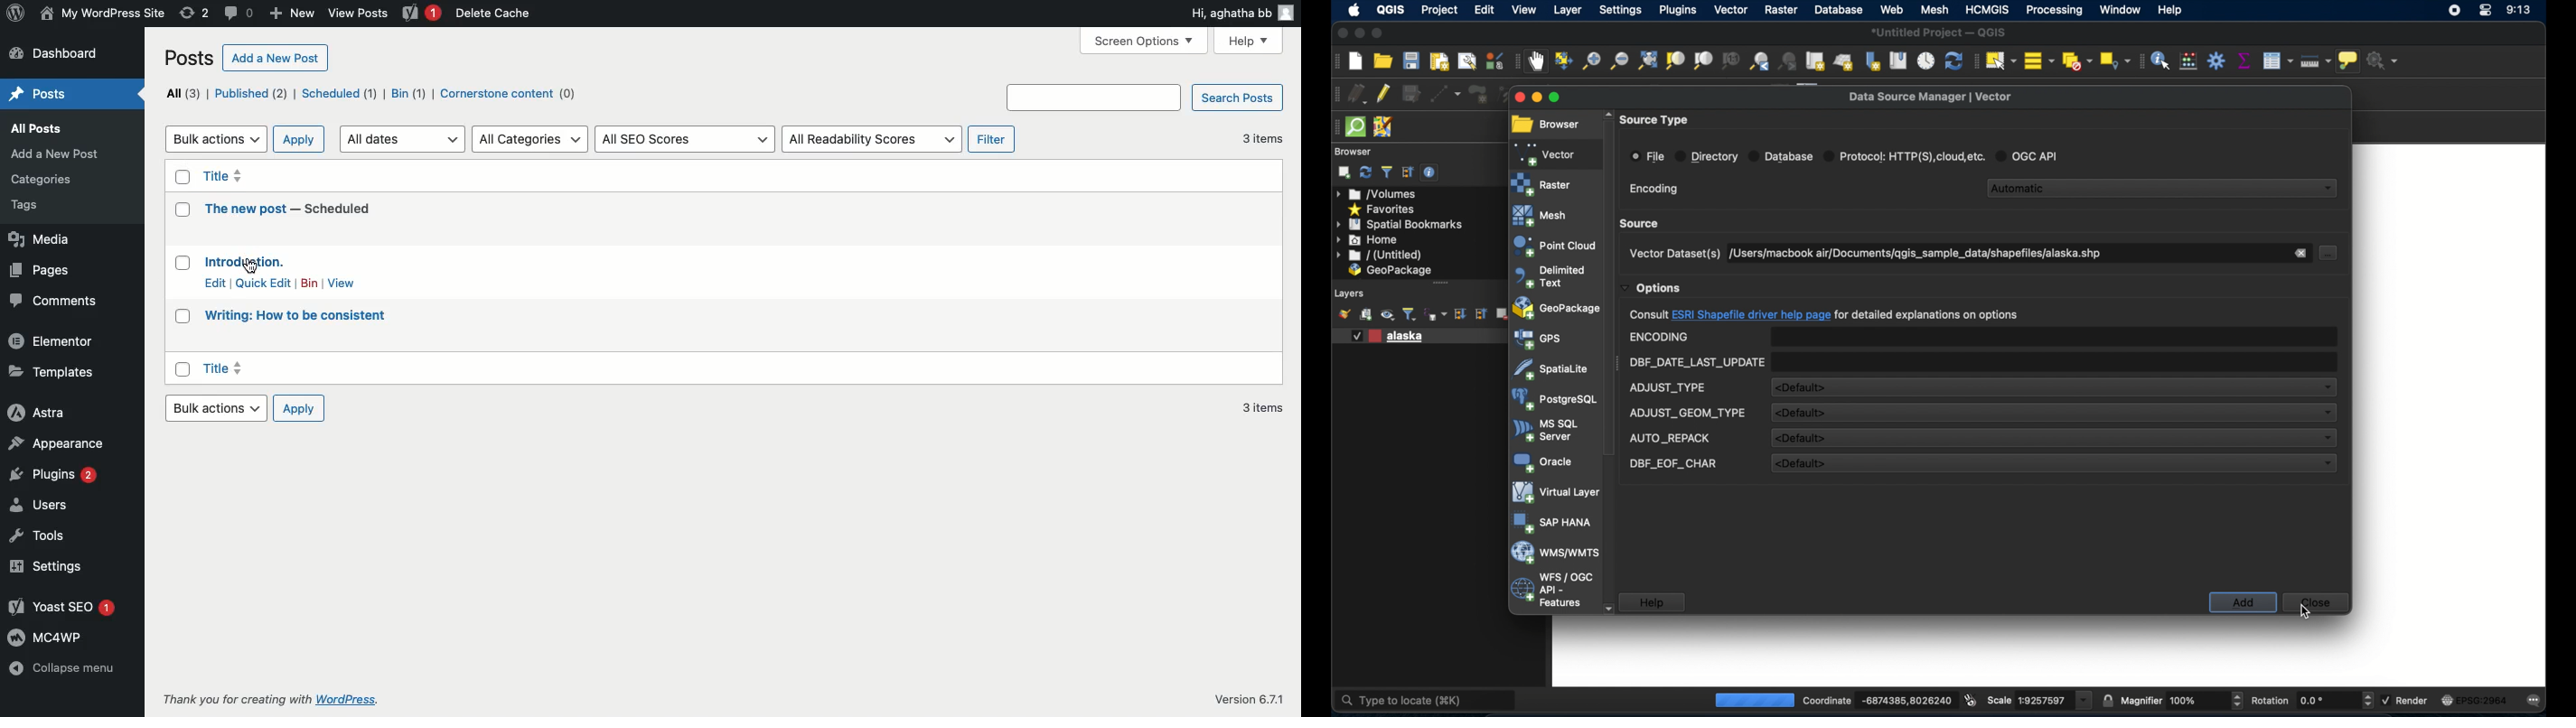 This screenshot has height=728, width=2576. Describe the element at coordinates (1333, 127) in the screenshot. I see `drag handle` at that location.